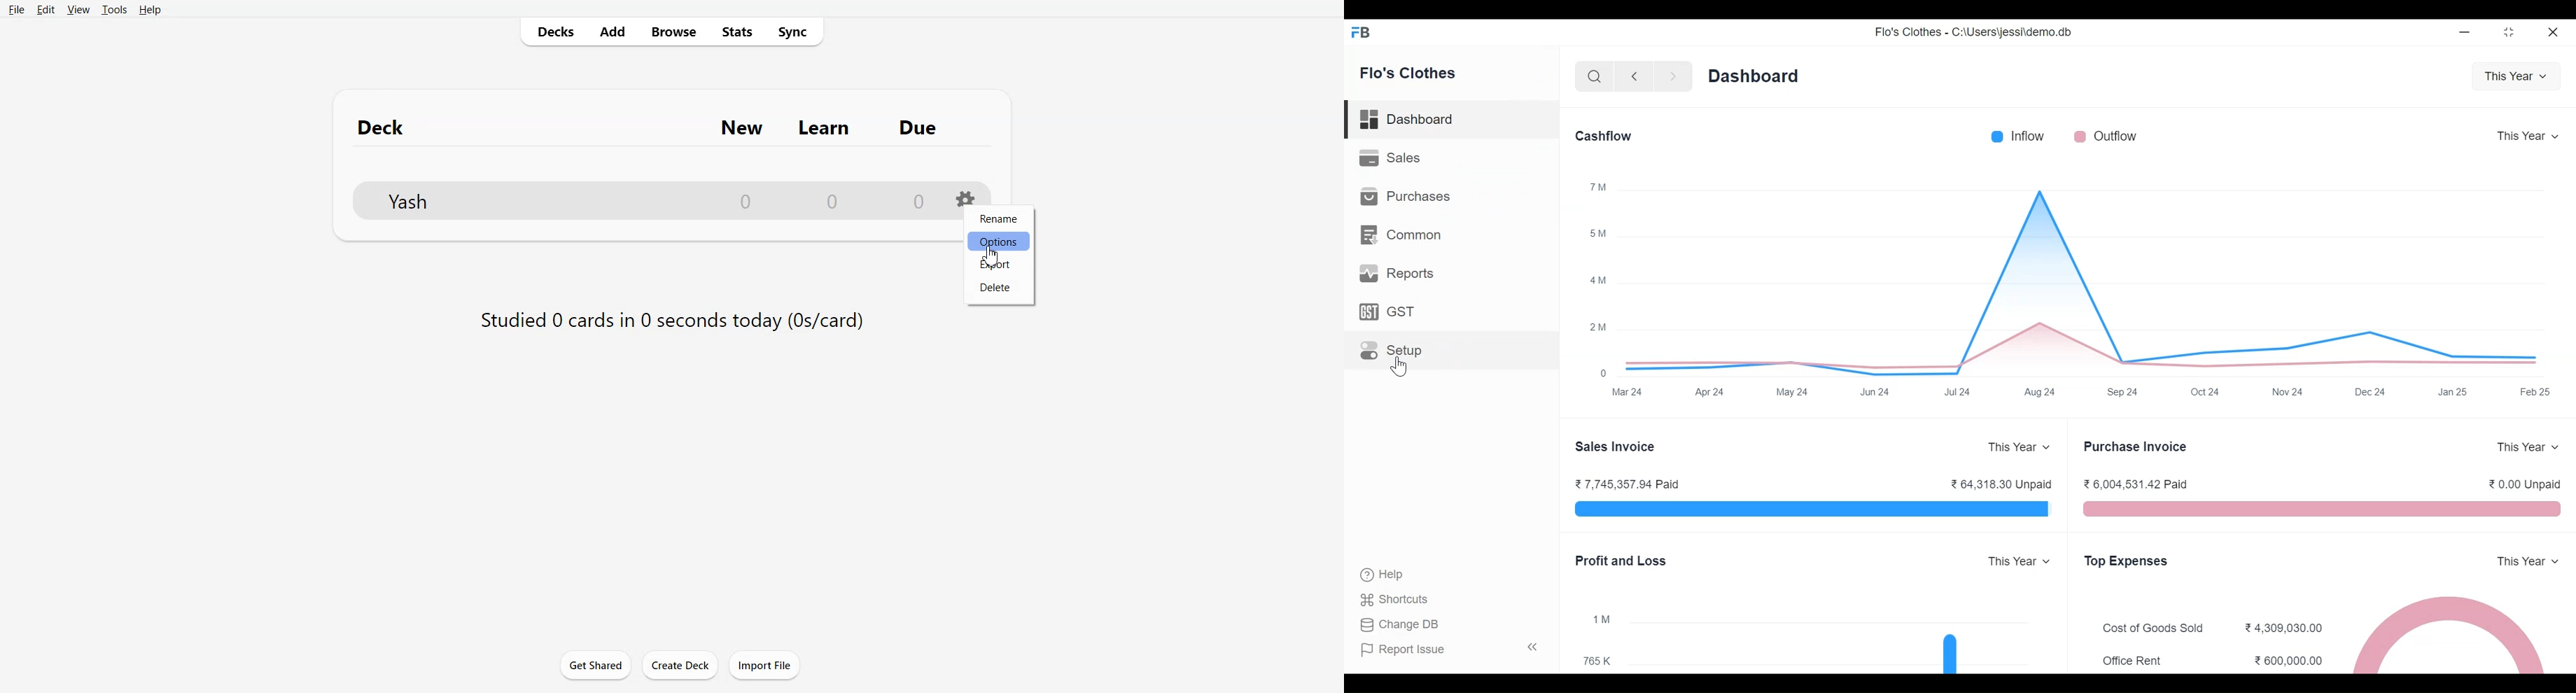 Image resolution: width=2576 pixels, height=700 pixels. I want to click on Help, so click(150, 10).